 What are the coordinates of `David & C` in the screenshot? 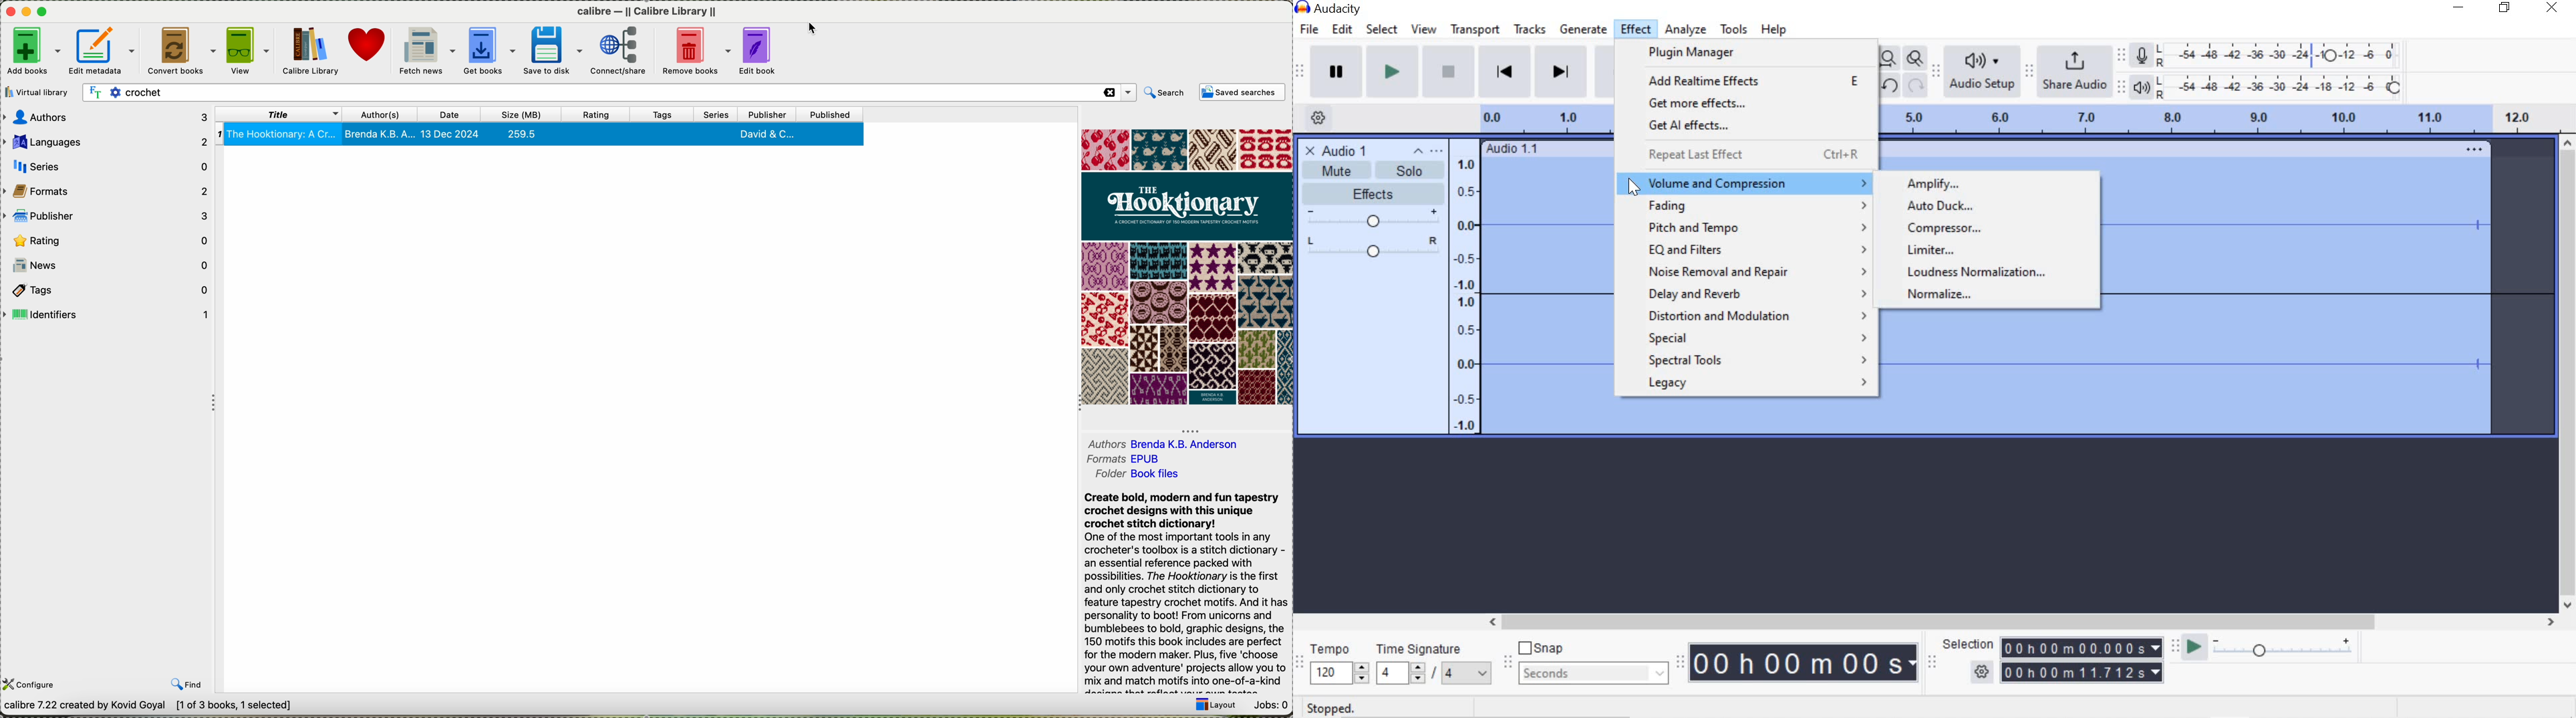 It's located at (767, 133).